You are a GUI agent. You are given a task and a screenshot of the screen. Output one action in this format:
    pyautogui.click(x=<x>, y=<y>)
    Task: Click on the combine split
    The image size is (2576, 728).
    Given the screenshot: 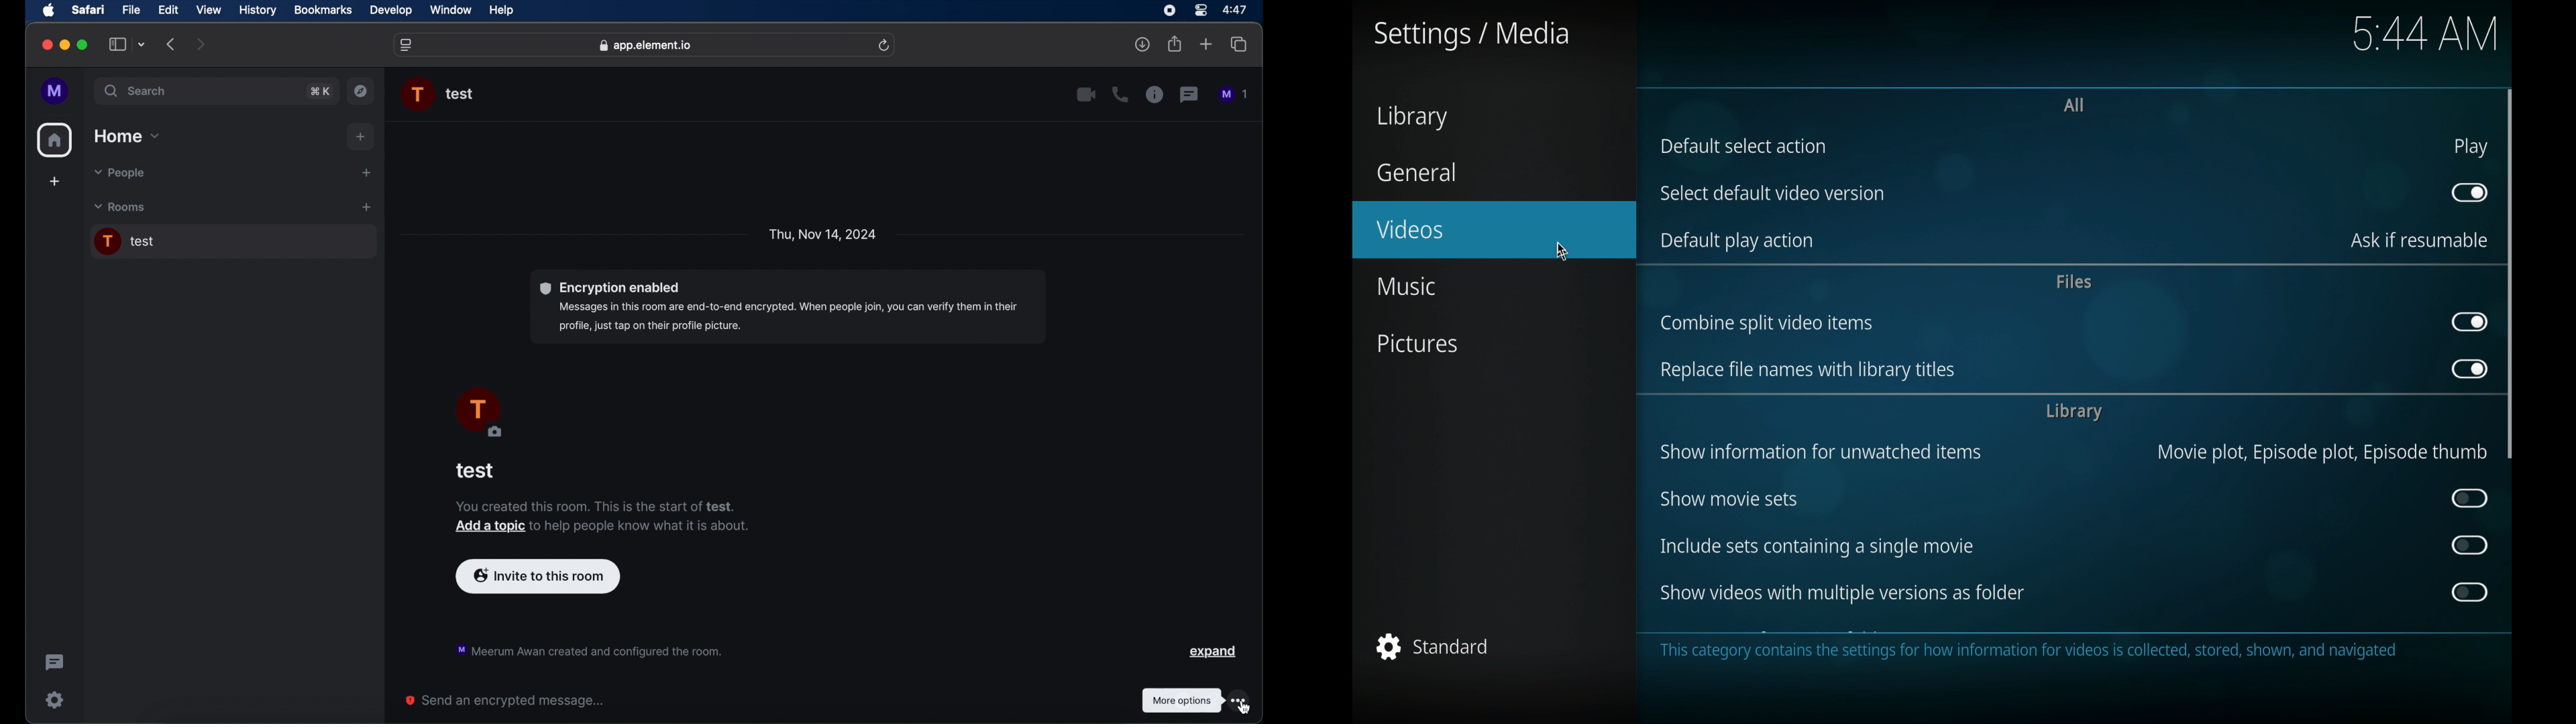 What is the action you would take?
    pyautogui.click(x=1766, y=324)
    